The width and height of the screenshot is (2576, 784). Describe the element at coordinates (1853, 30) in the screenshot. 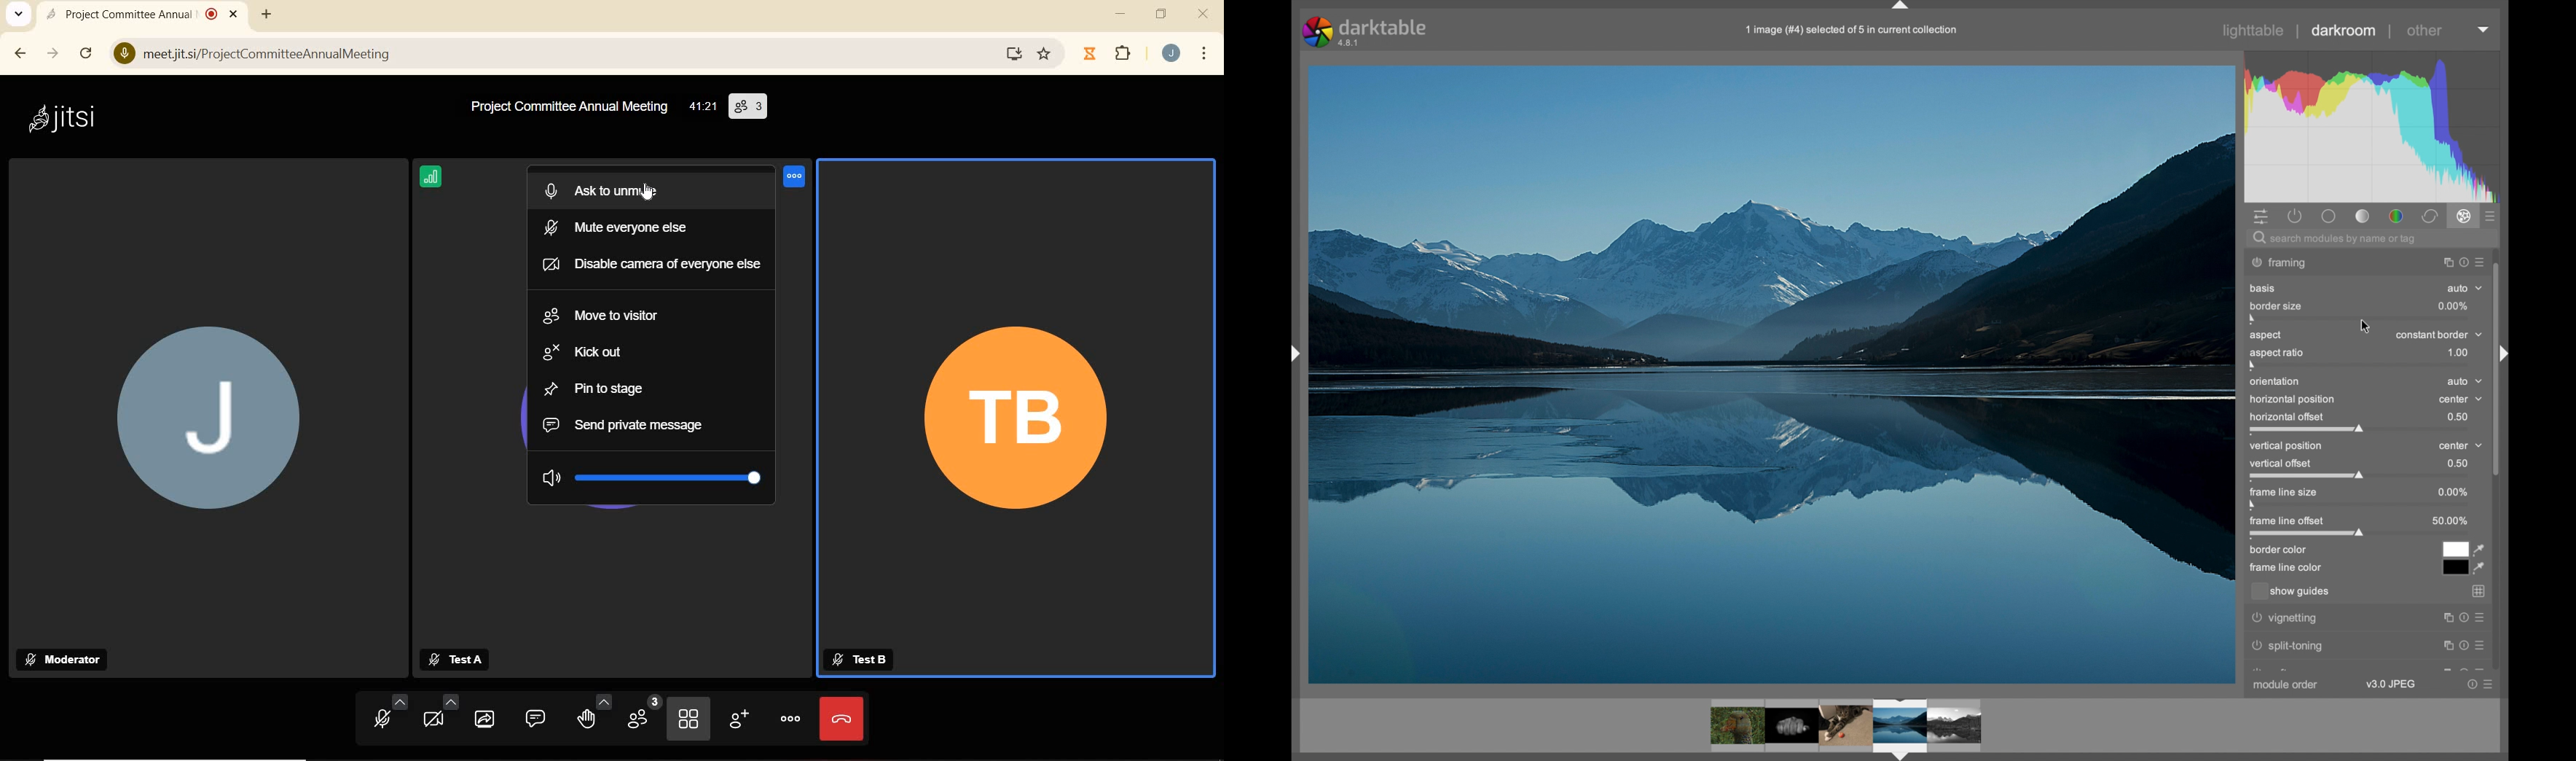

I see `info` at that location.